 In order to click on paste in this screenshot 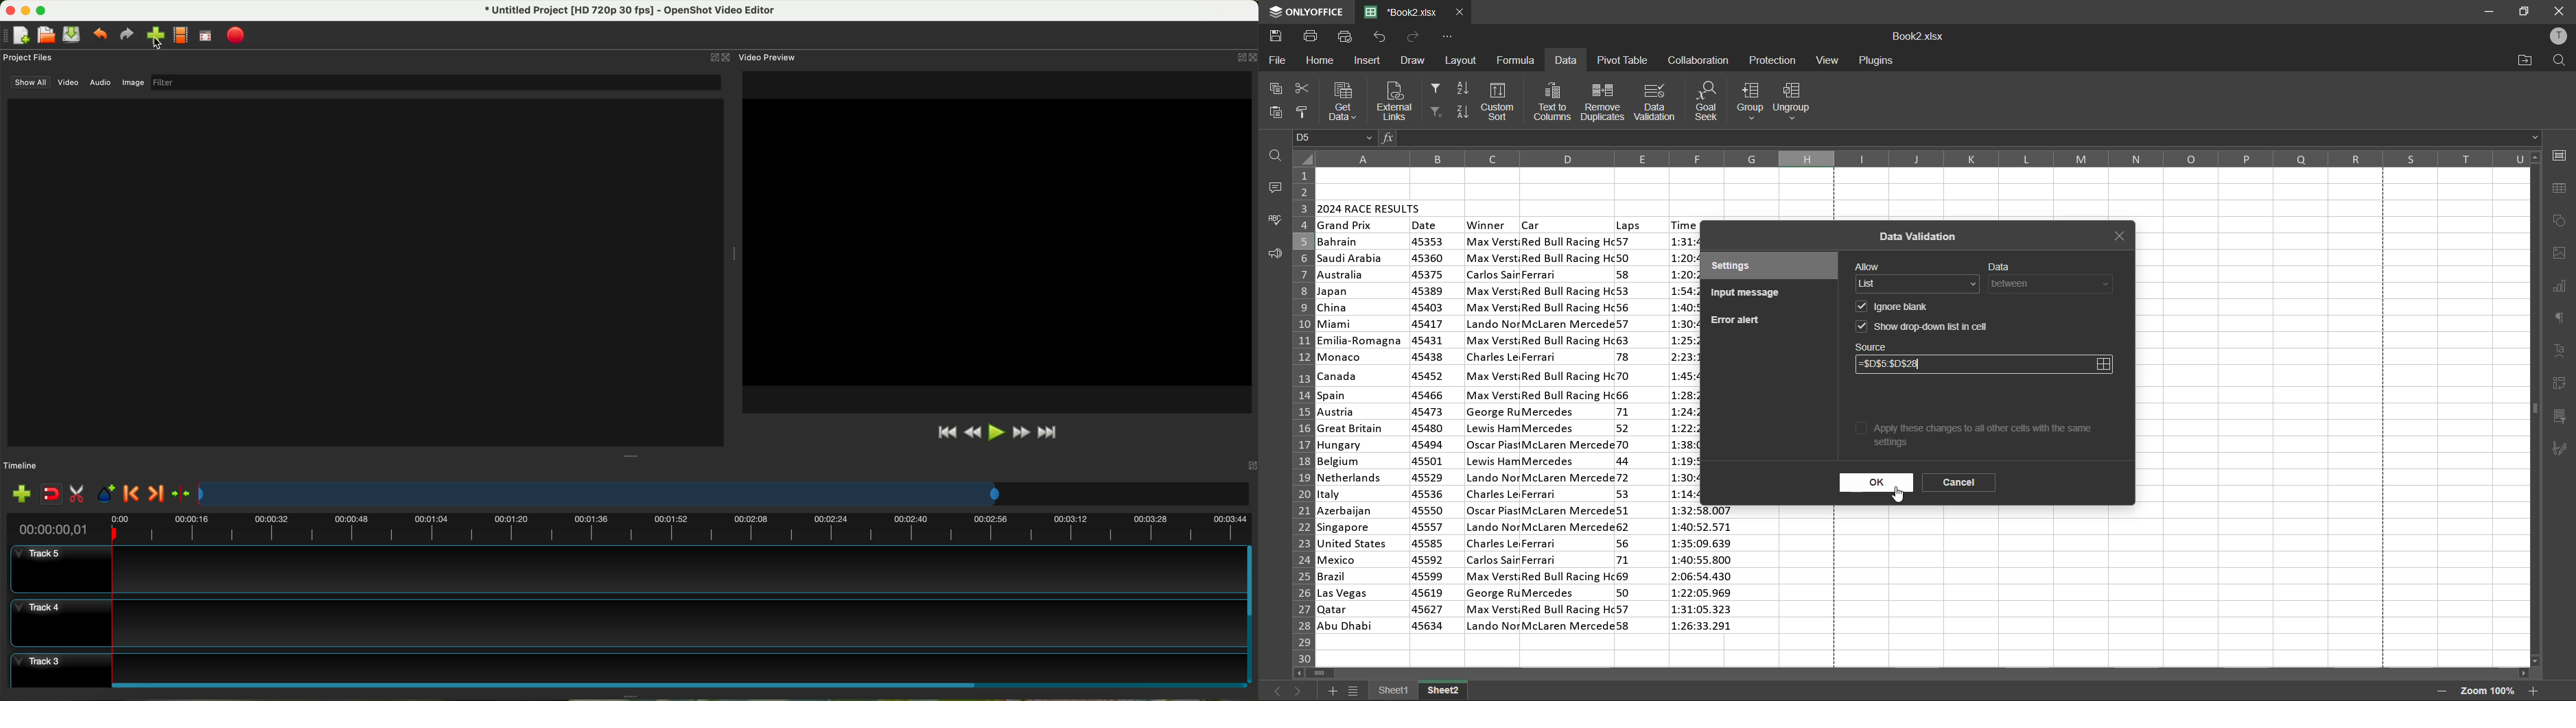, I will do `click(1274, 114)`.